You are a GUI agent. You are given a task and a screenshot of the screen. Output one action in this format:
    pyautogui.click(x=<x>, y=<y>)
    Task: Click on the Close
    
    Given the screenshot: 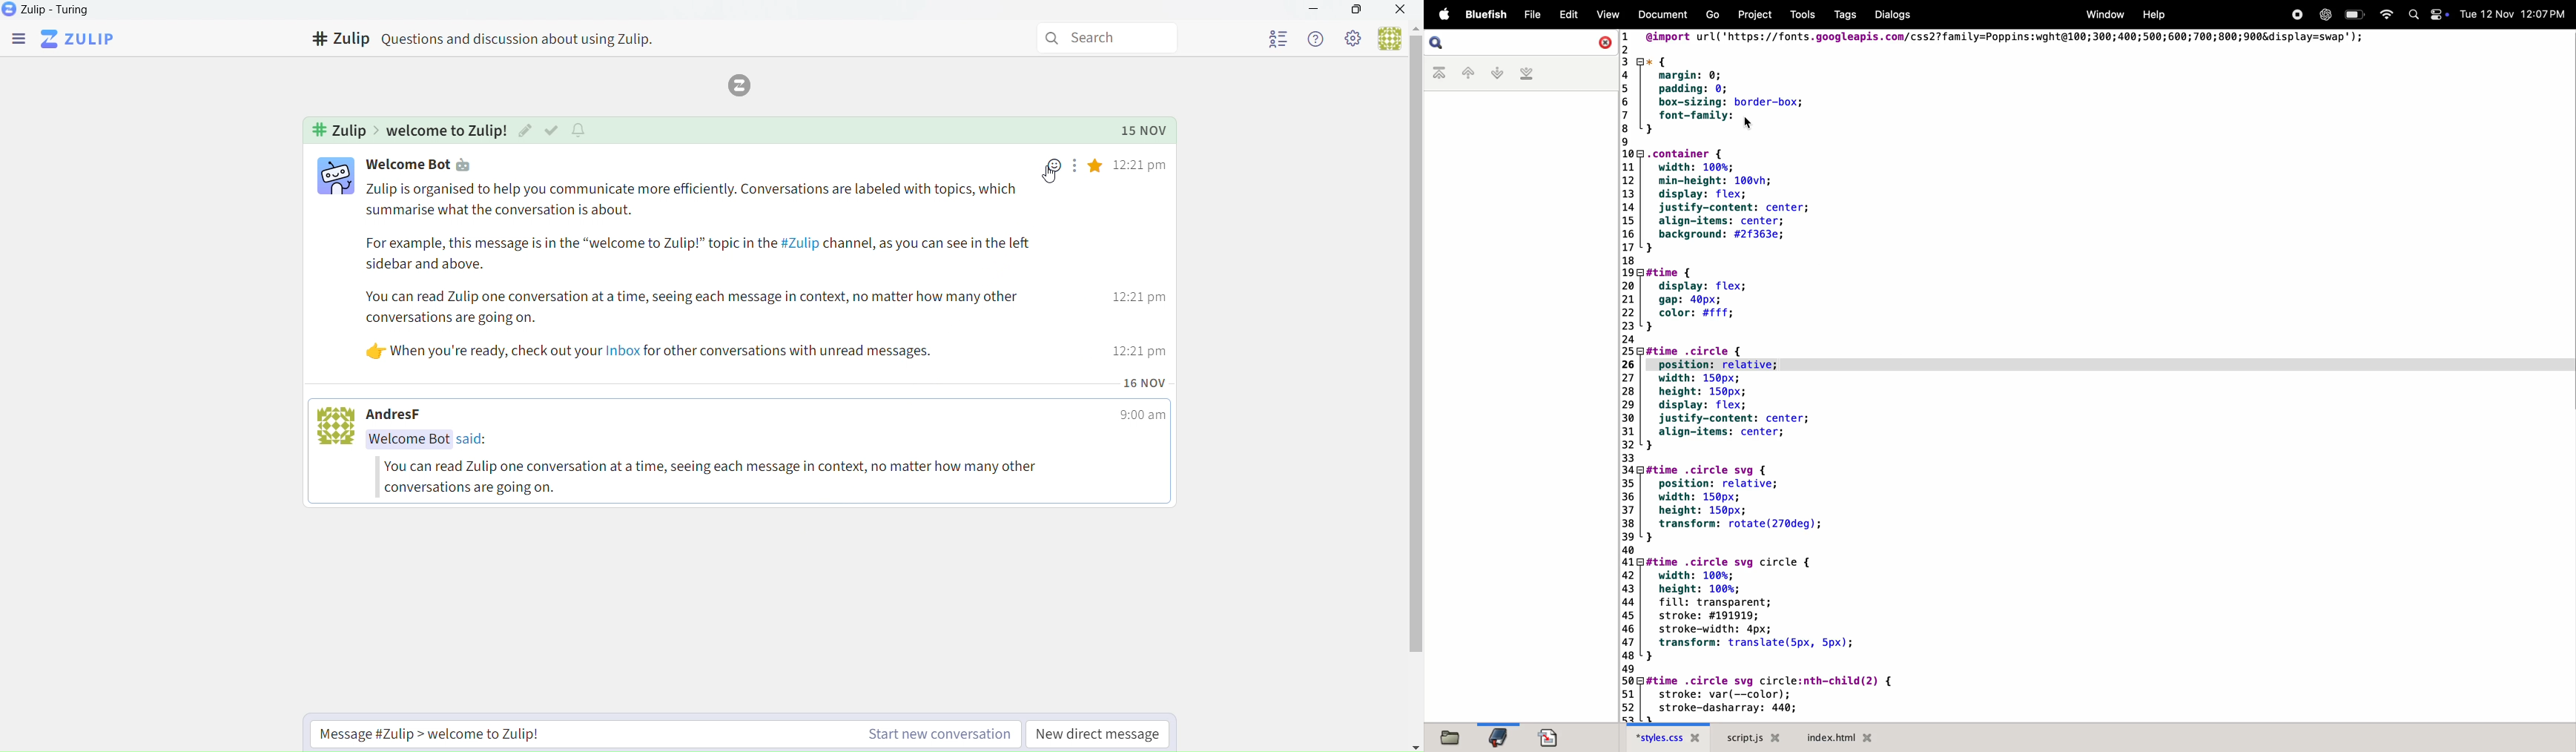 What is the action you would take?
    pyautogui.click(x=1401, y=10)
    